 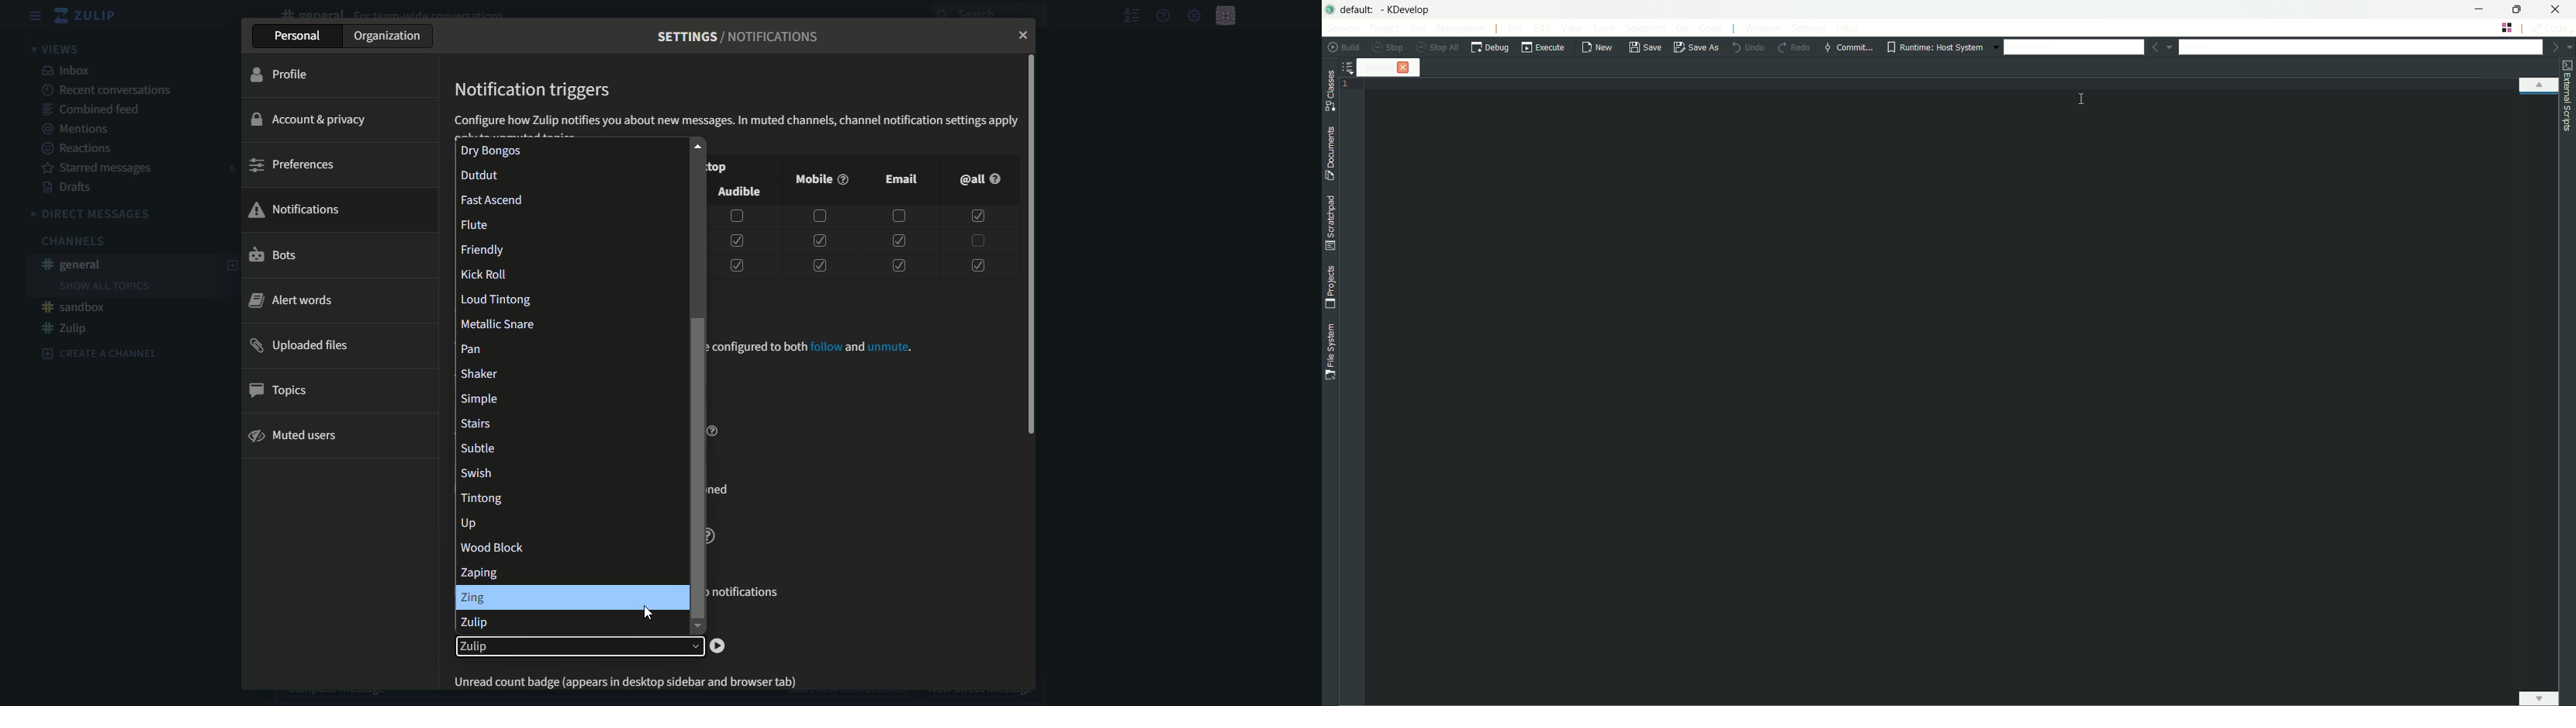 I want to click on edit, so click(x=1542, y=29).